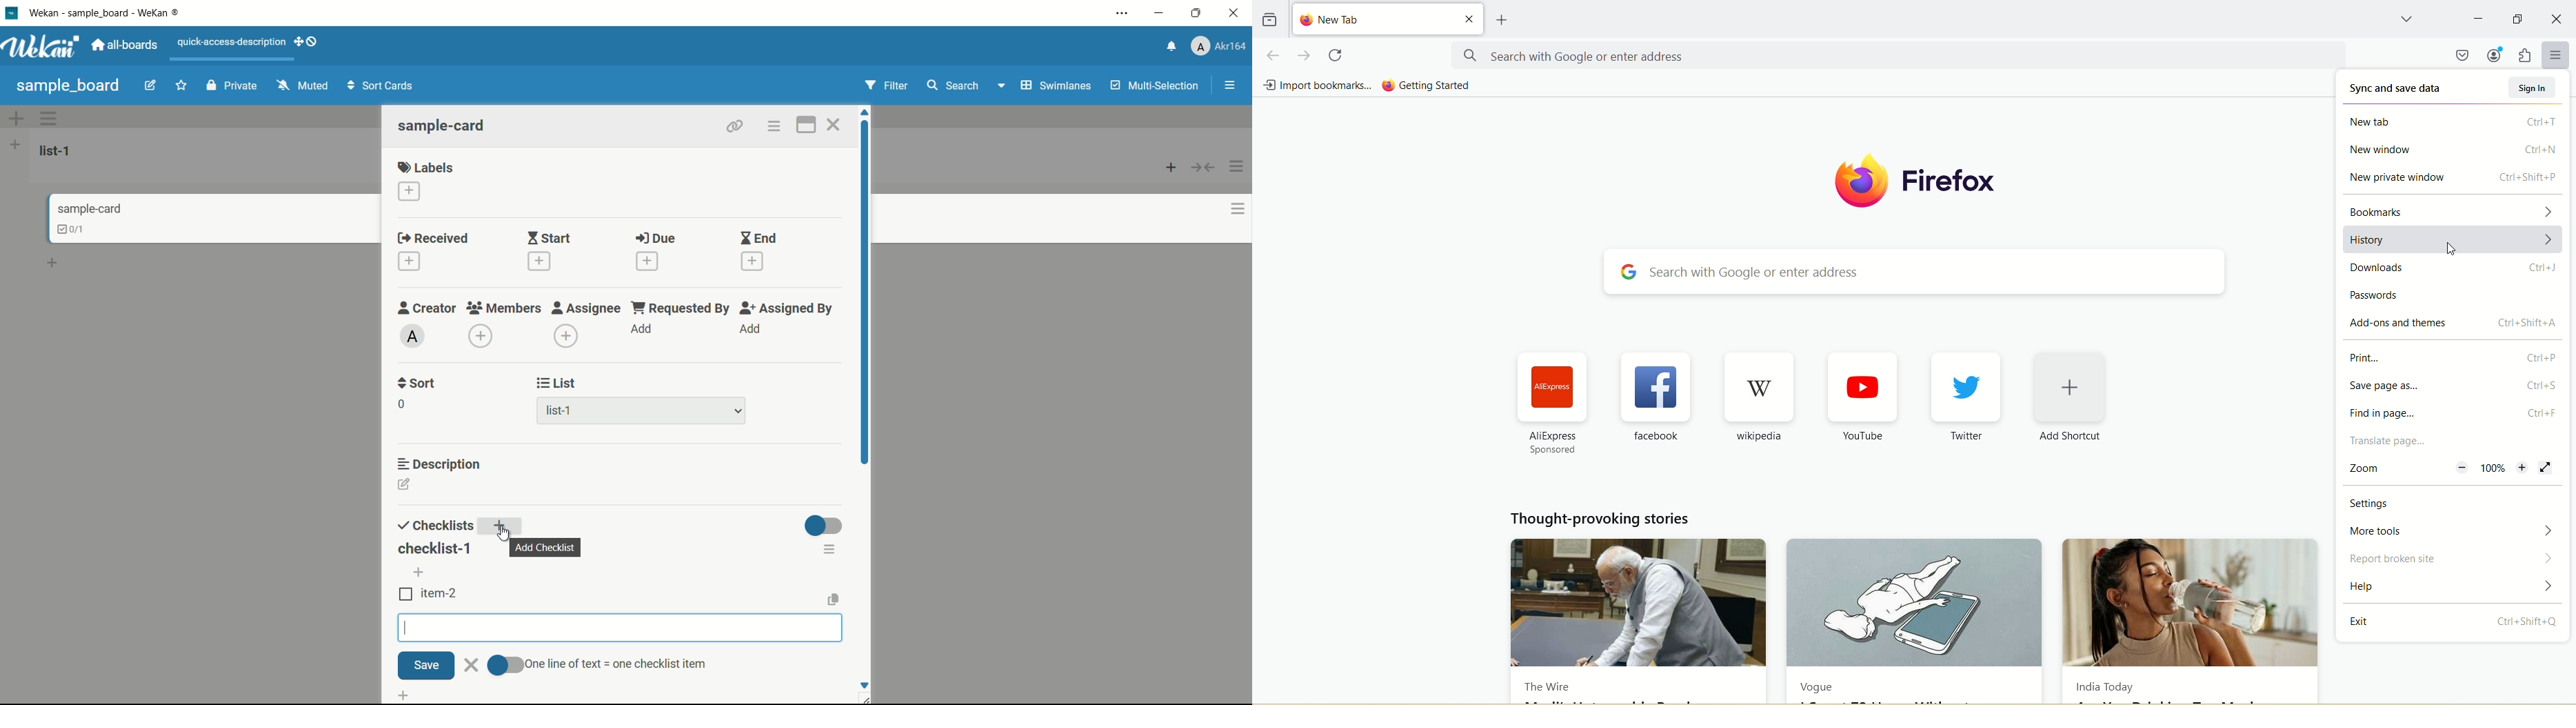 The width and height of the screenshot is (2576, 728). I want to click on passwords, so click(2451, 293).